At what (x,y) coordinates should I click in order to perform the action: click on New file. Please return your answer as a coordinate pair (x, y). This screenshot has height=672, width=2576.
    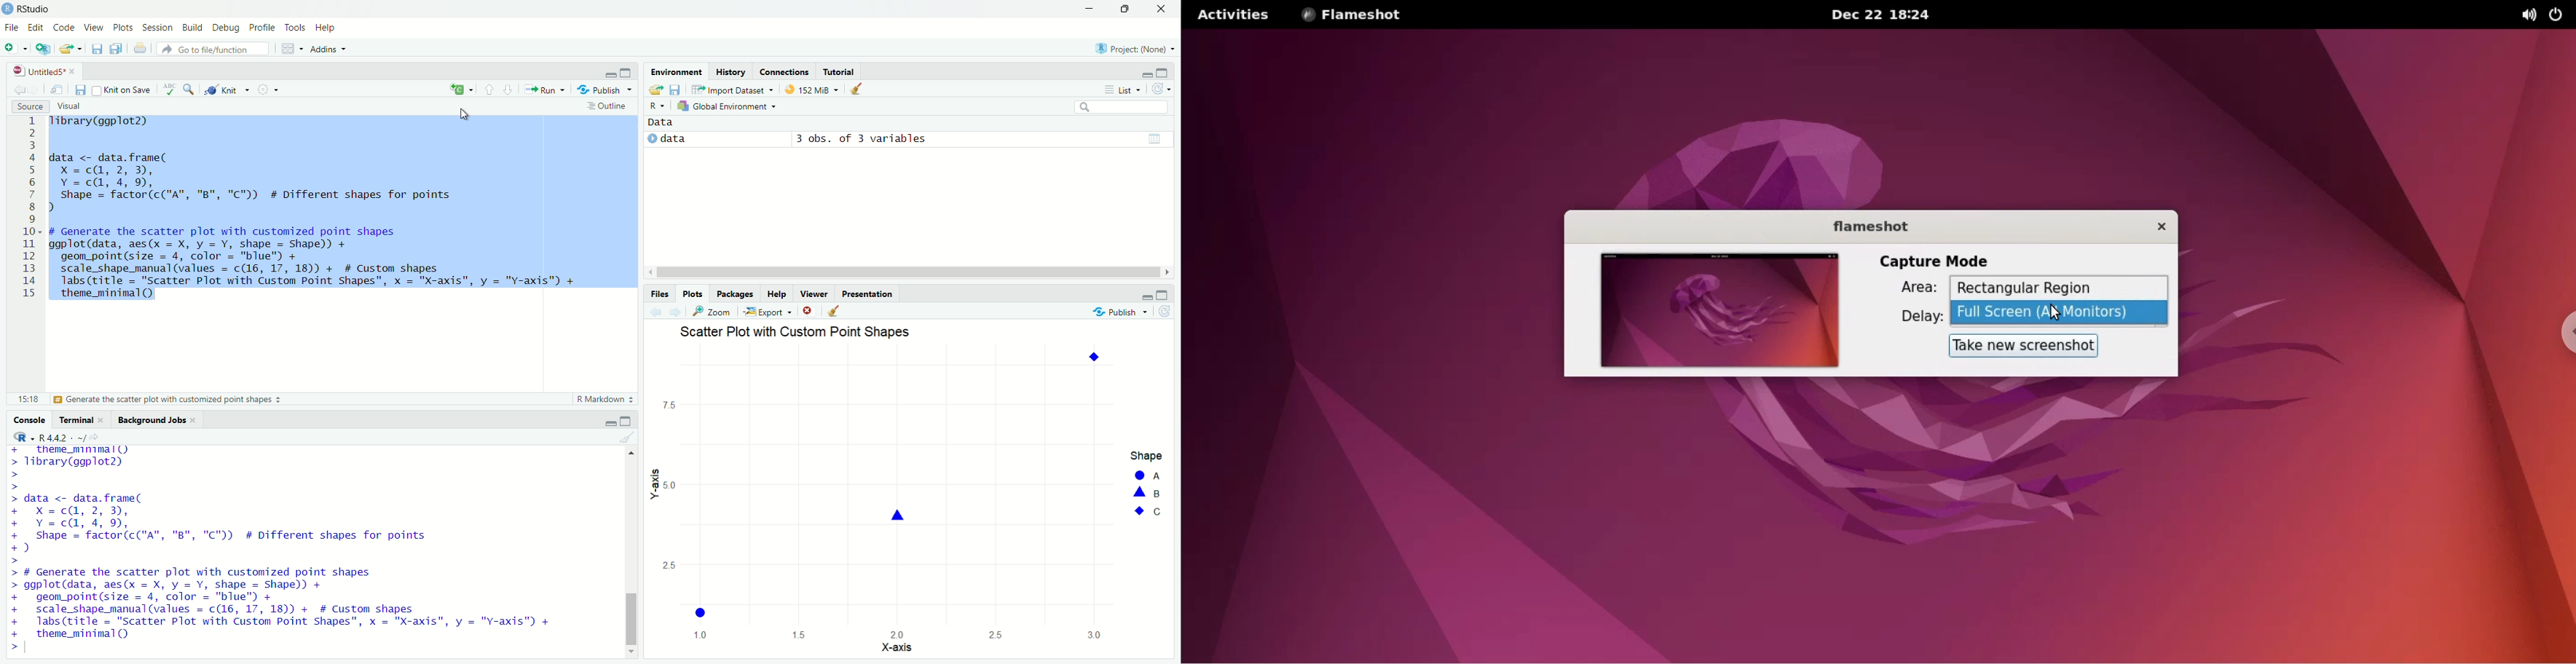
    Looking at the image, I should click on (15, 49).